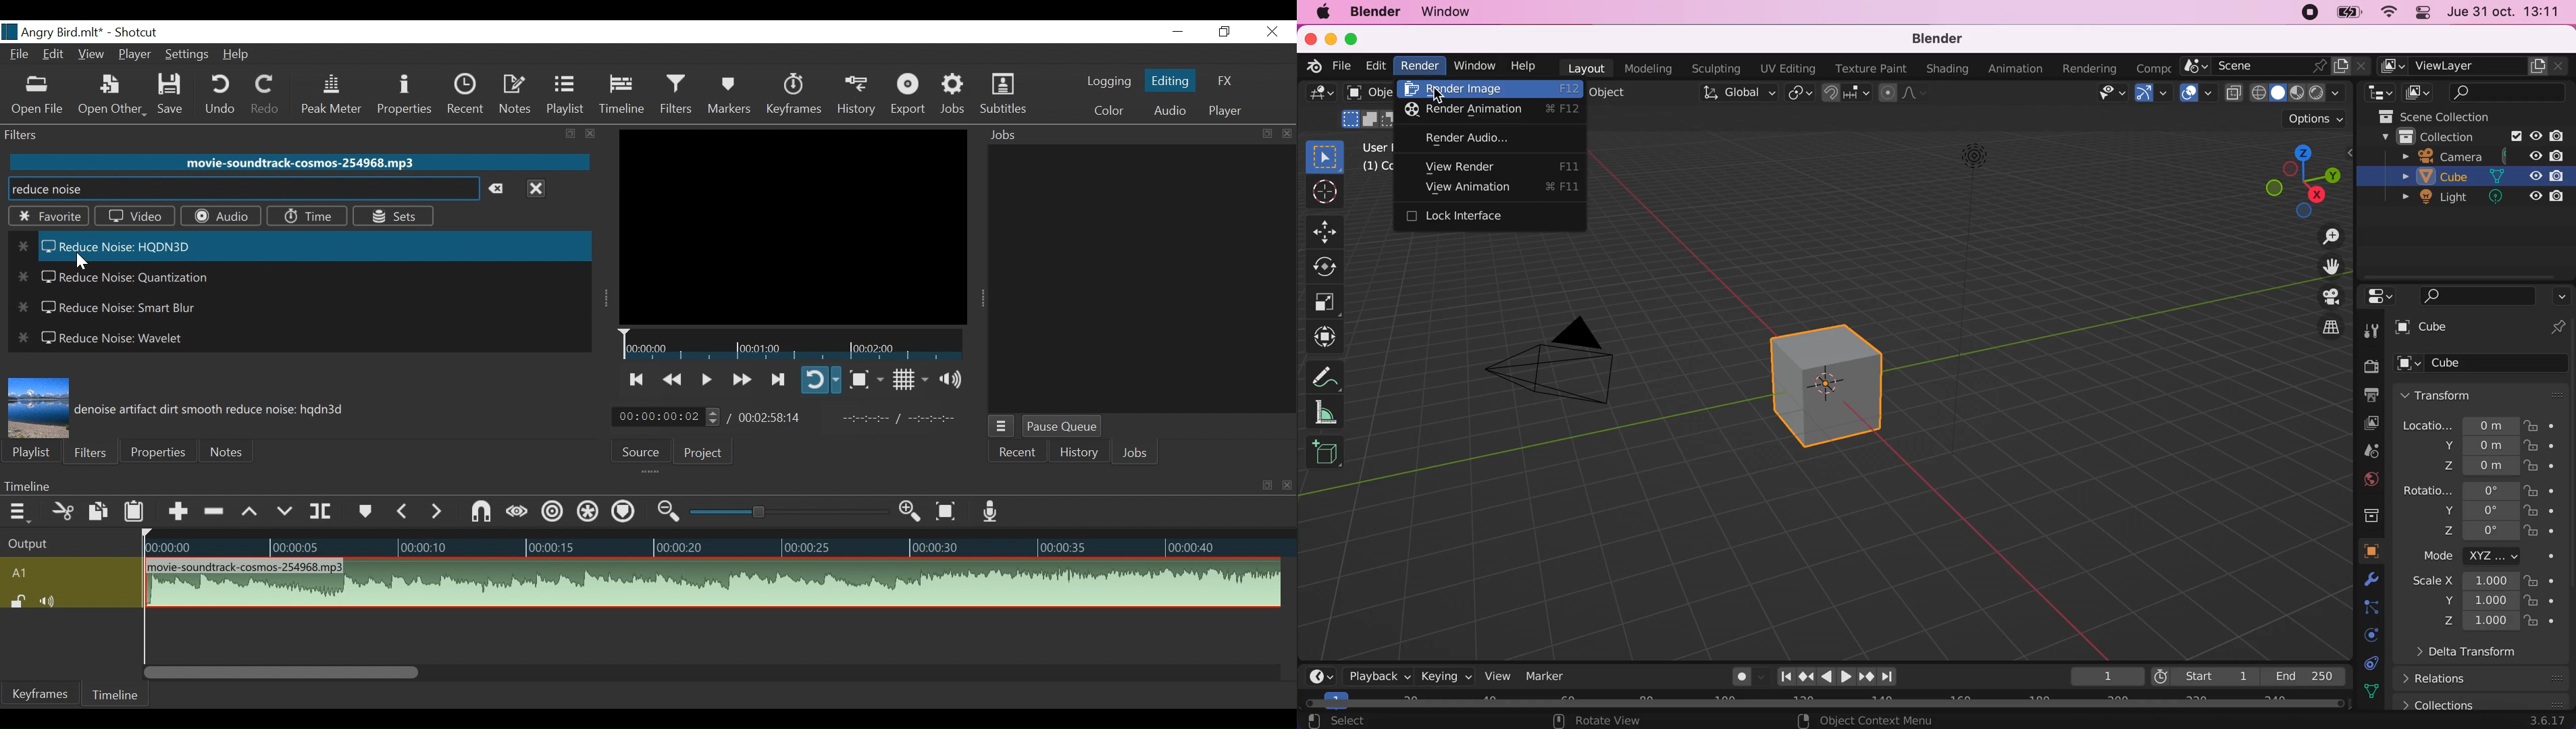  What do you see at coordinates (261, 95) in the screenshot?
I see `Redo` at bounding box center [261, 95].